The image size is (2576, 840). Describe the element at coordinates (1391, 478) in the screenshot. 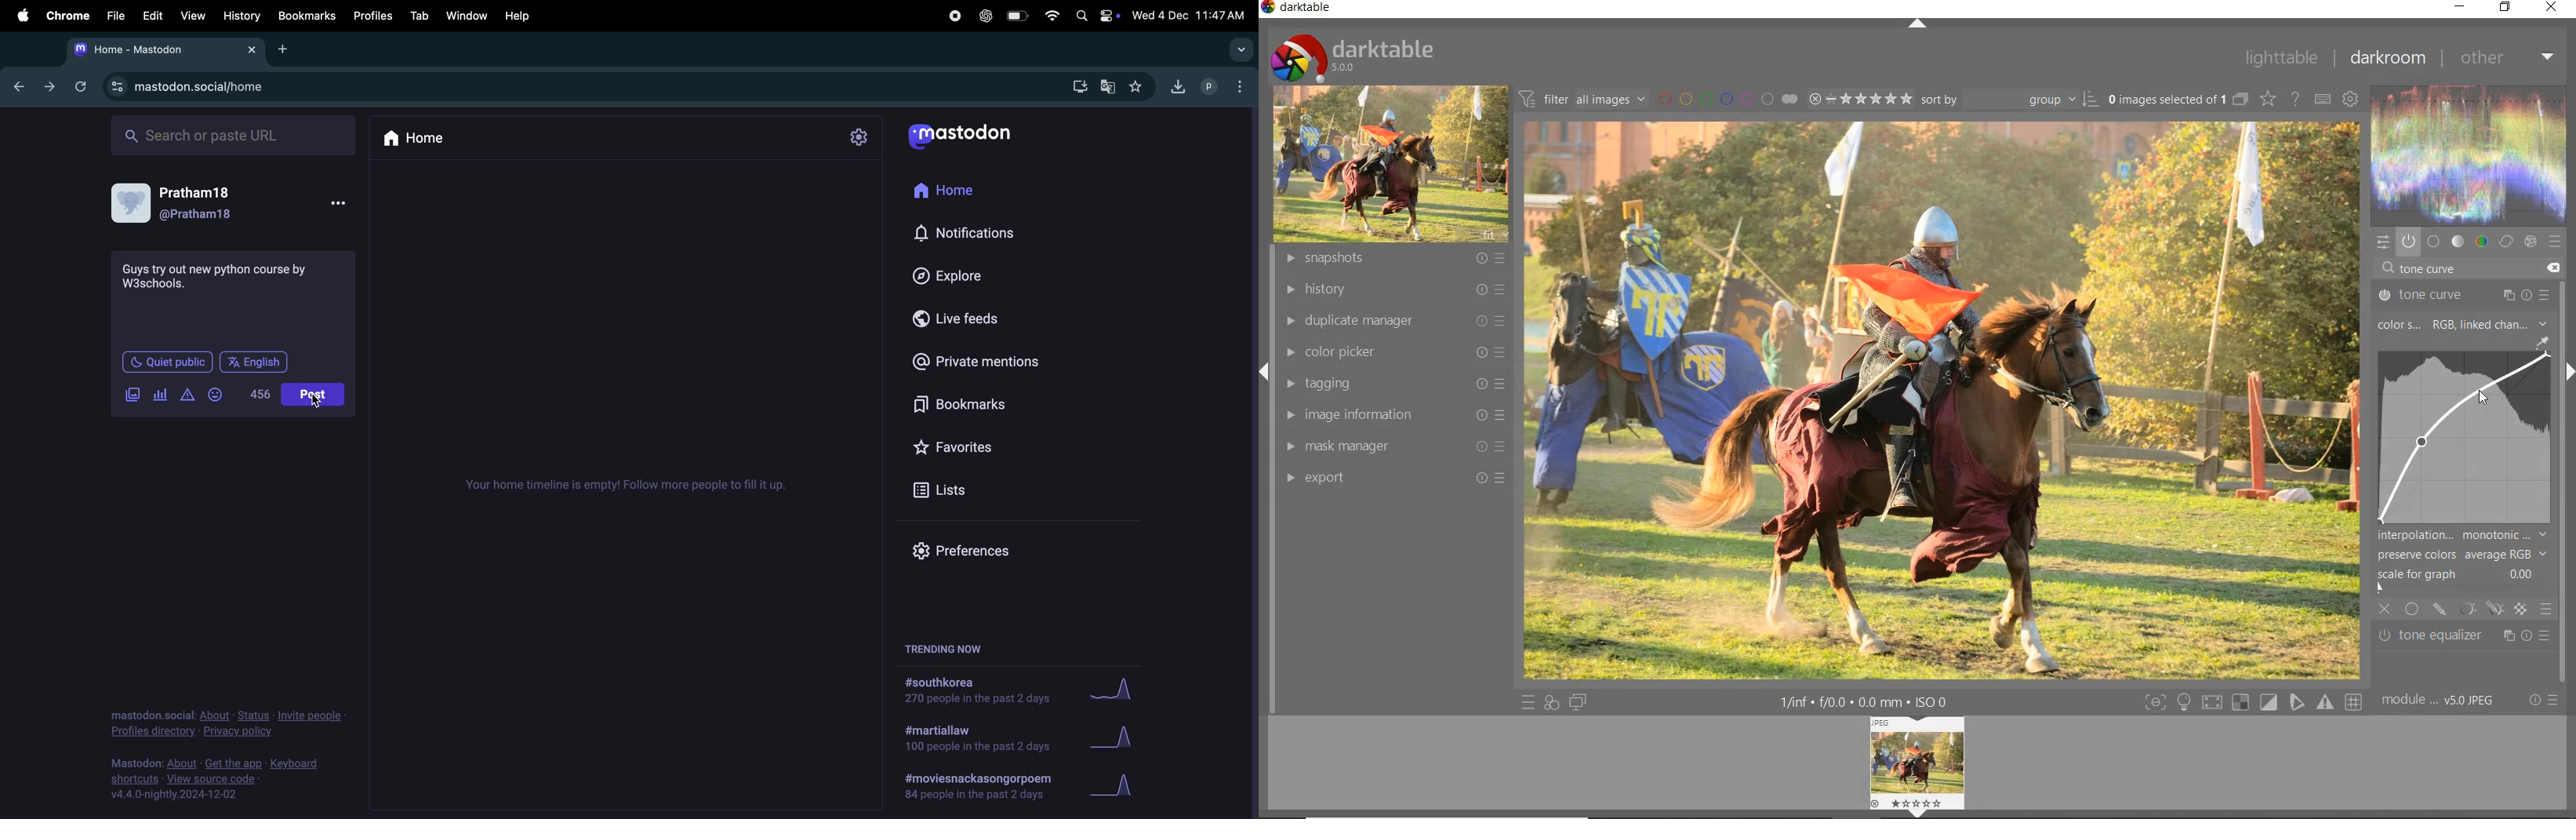

I see `export` at that location.